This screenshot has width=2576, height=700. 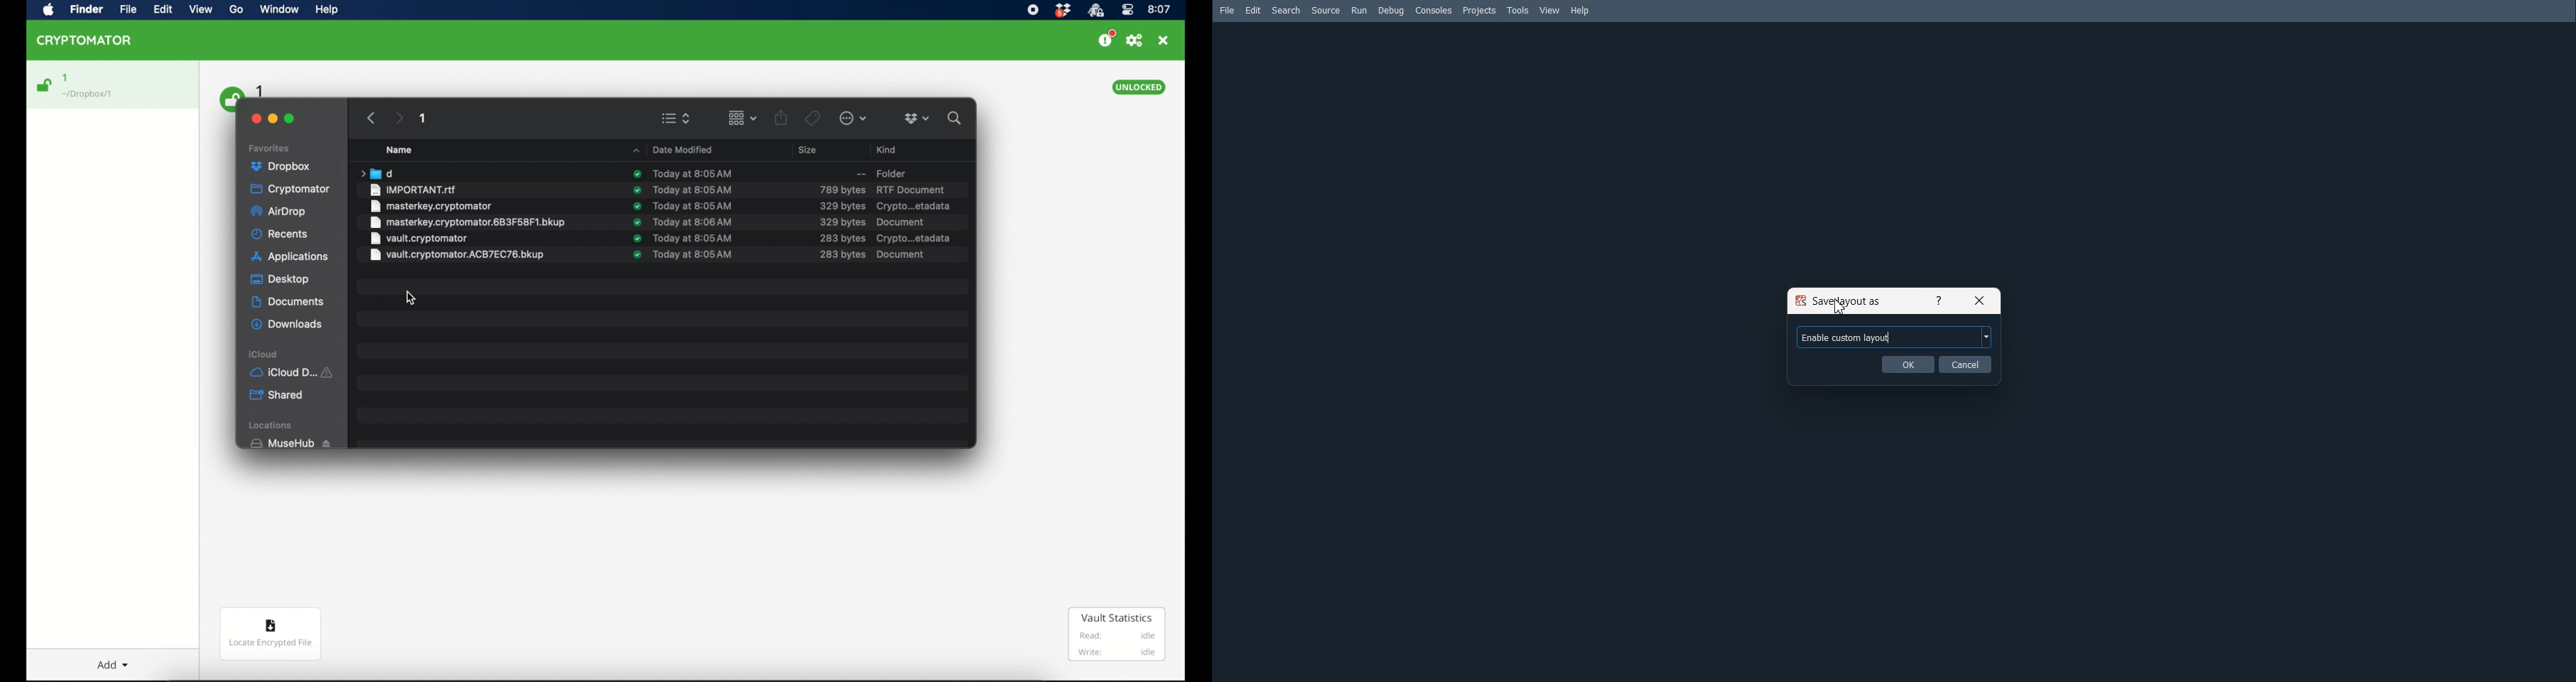 I want to click on Text, so click(x=1844, y=301).